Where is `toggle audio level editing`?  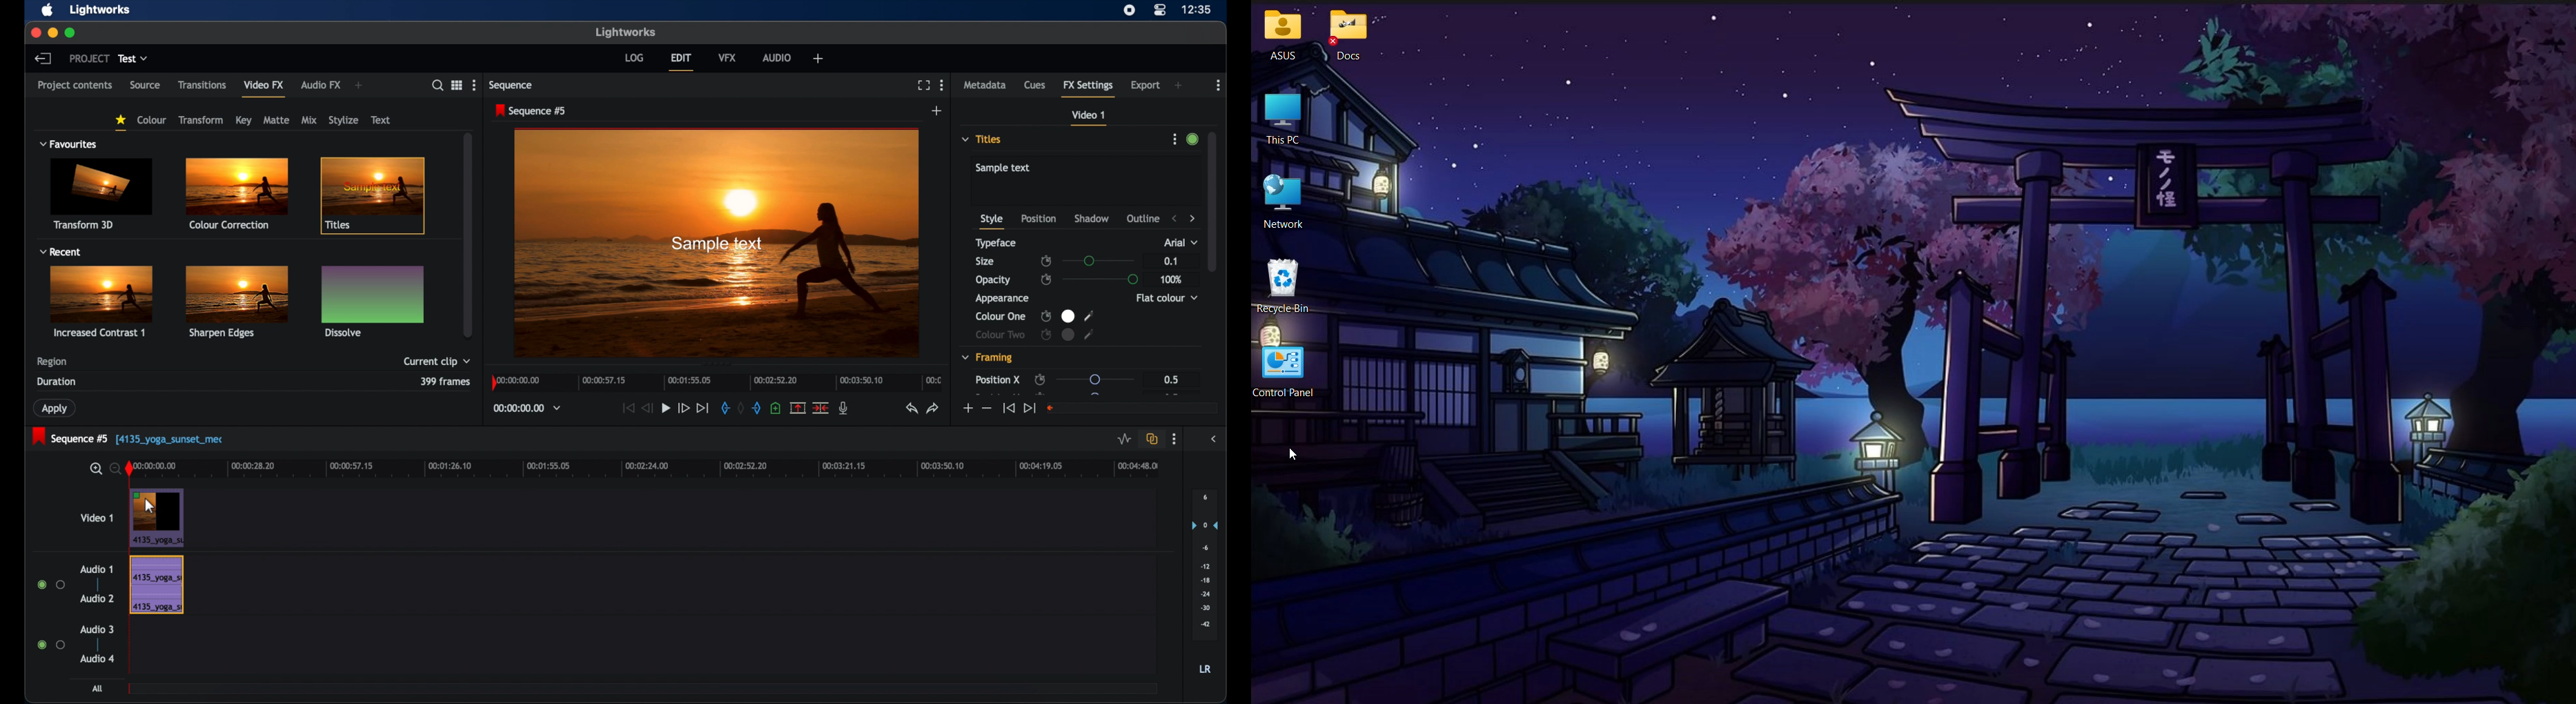 toggle audio level editing is located at coordinates (1122, 439).